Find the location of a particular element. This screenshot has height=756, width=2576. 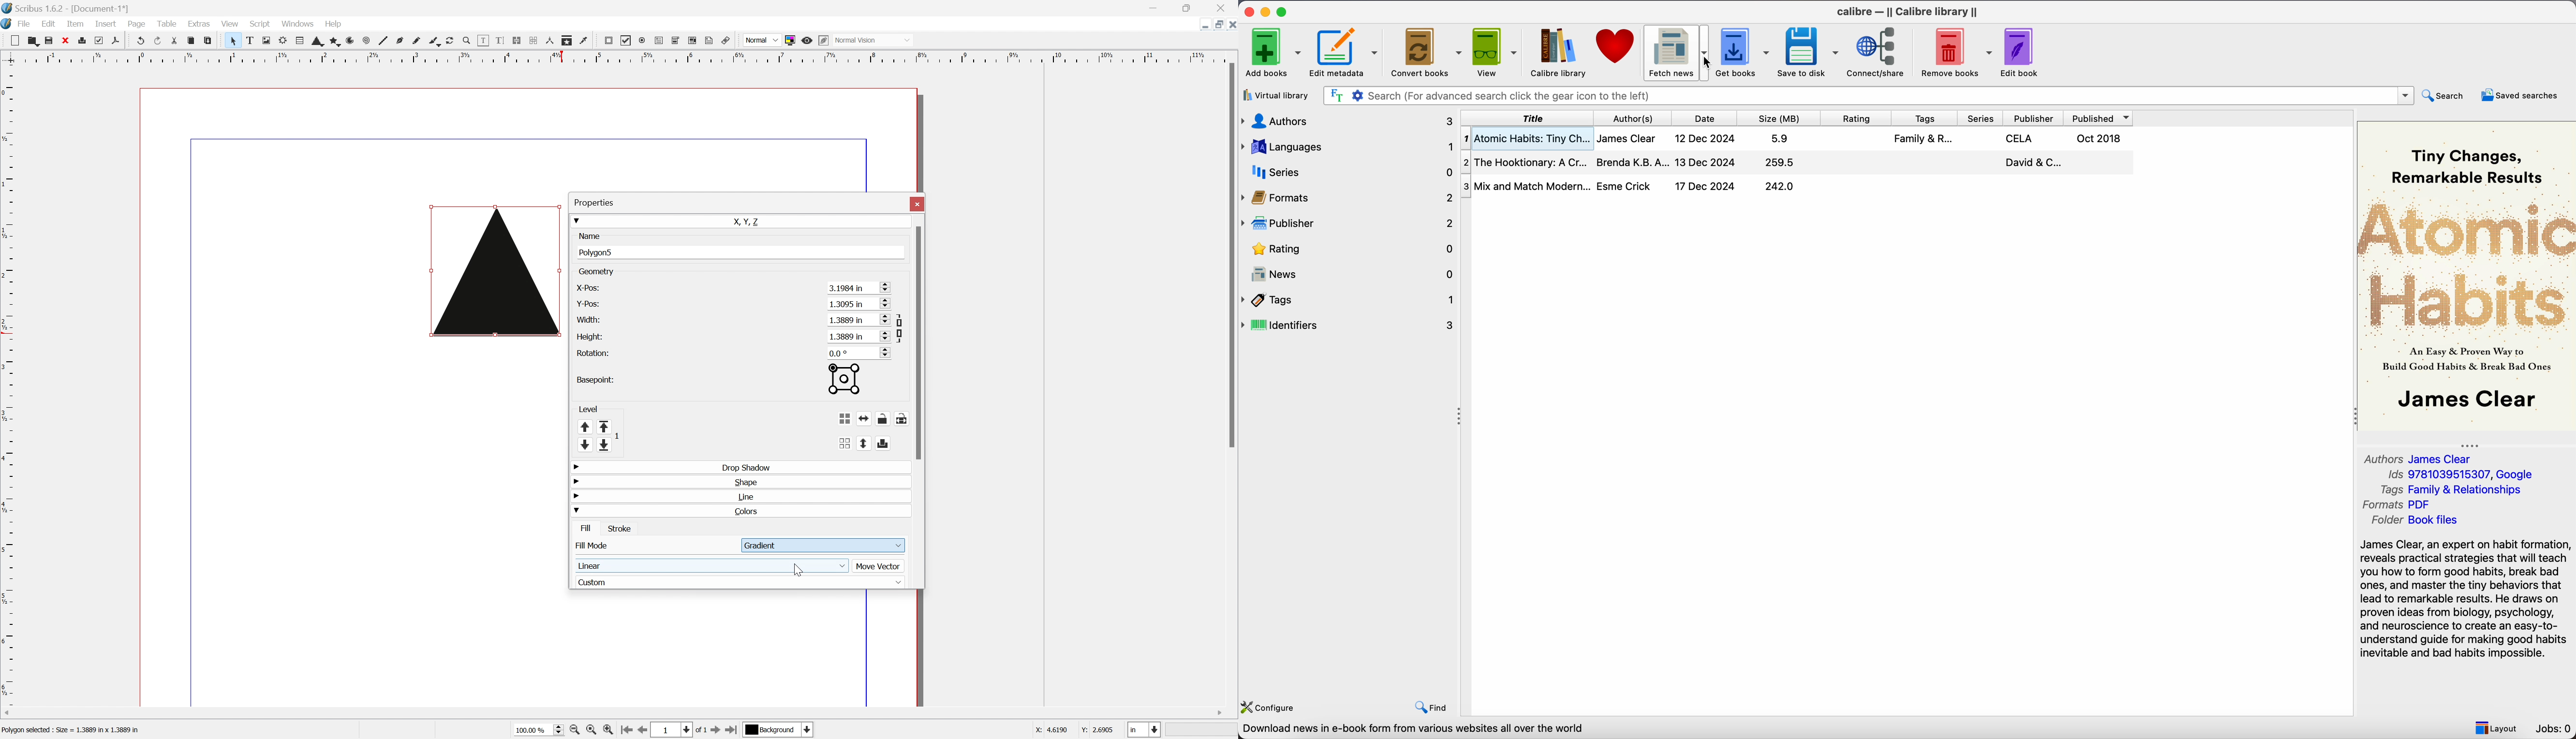

author(s) is located at coordinates (1638, 118).